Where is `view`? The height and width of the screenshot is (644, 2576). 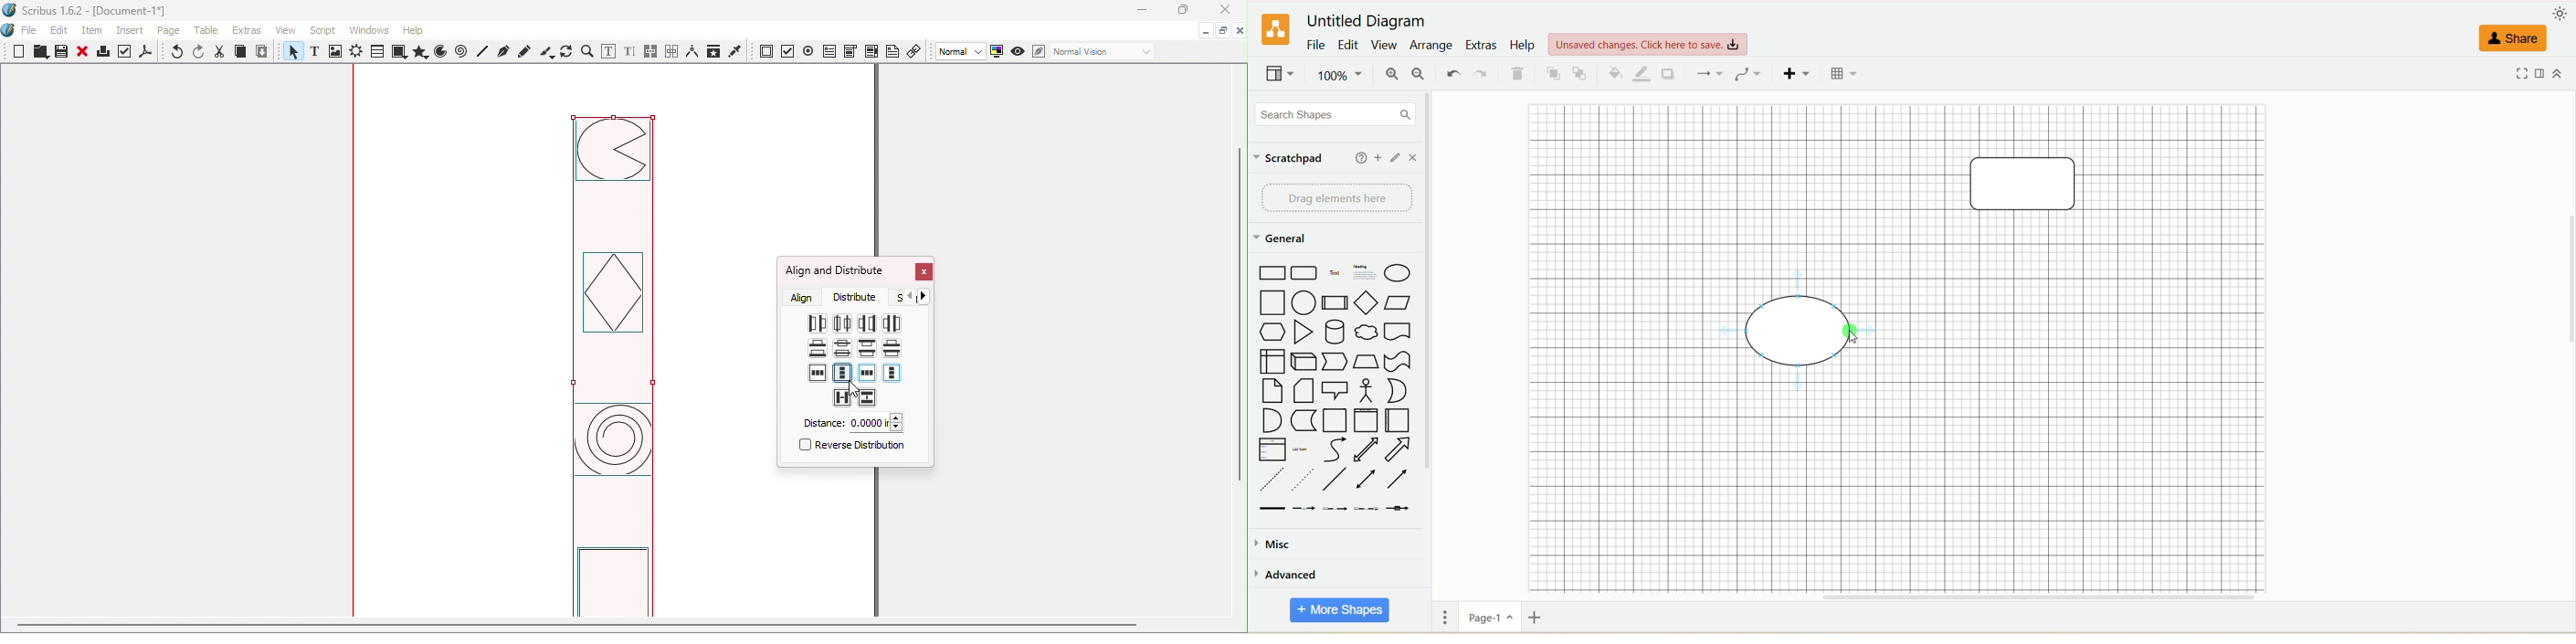
view is located at coordinates (1280, 75).